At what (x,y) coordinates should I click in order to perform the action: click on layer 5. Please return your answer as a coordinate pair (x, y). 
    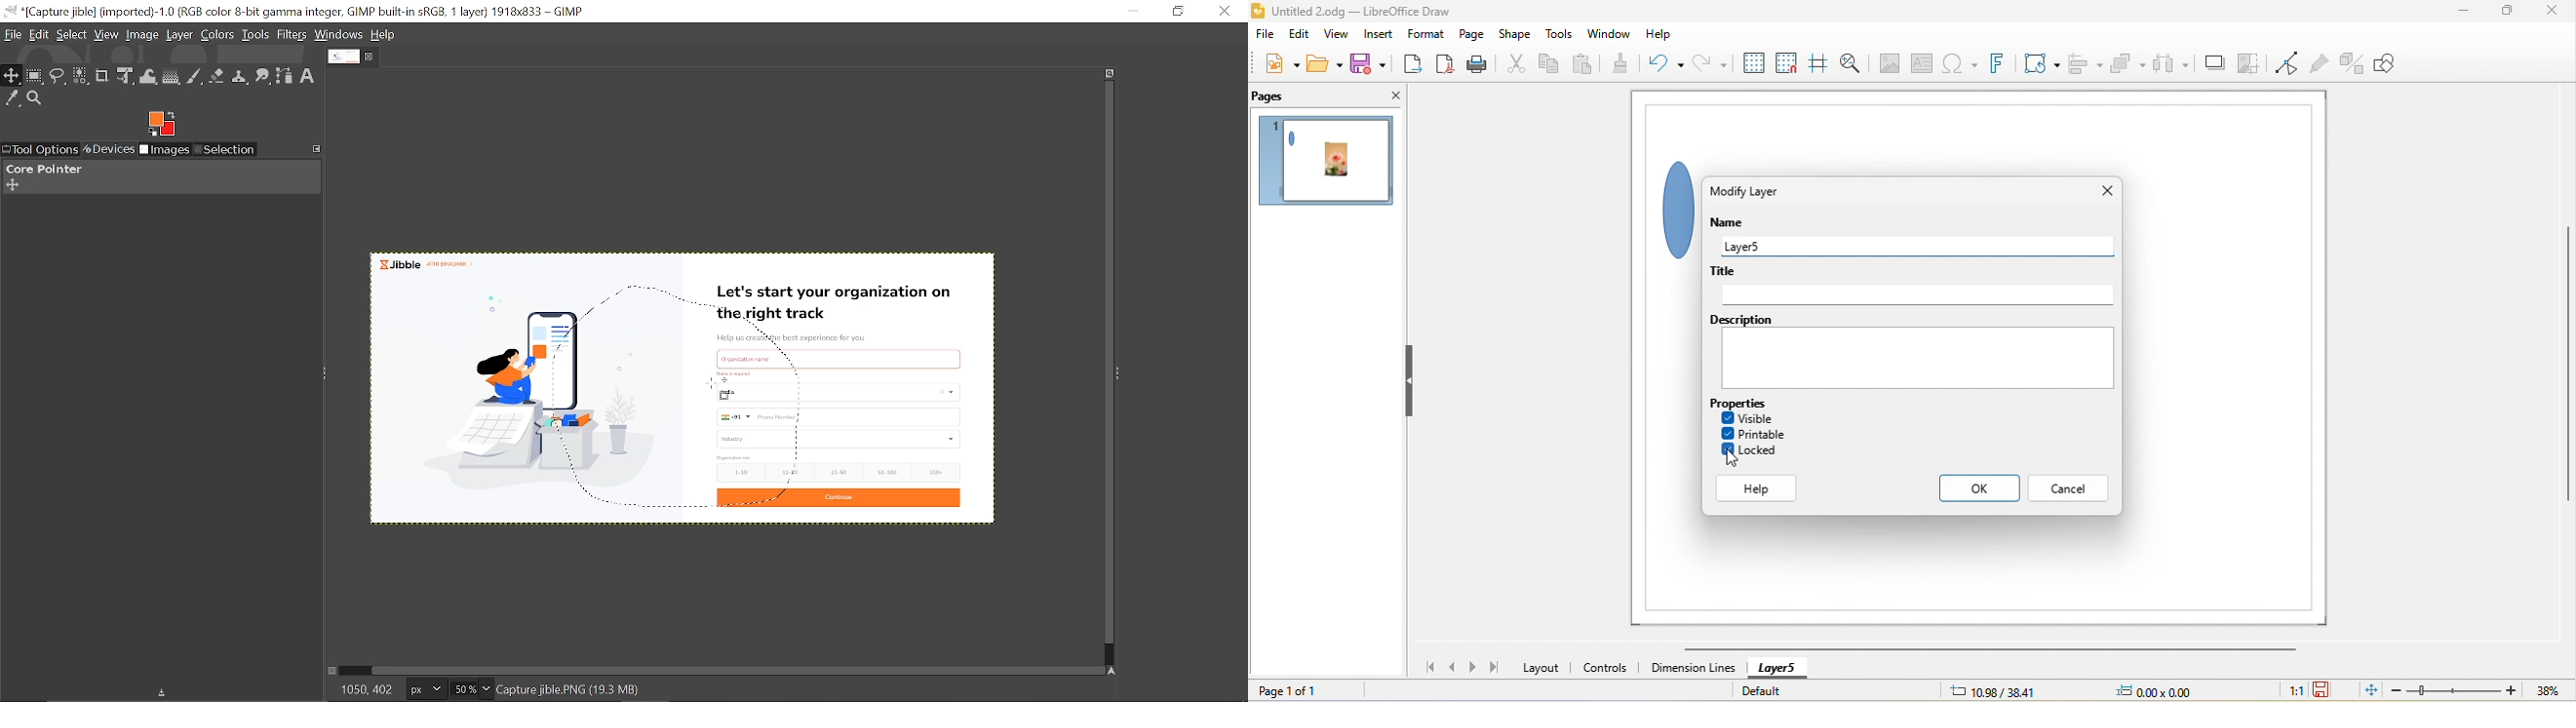
    Looking at the image, I should click on (1777, 670).